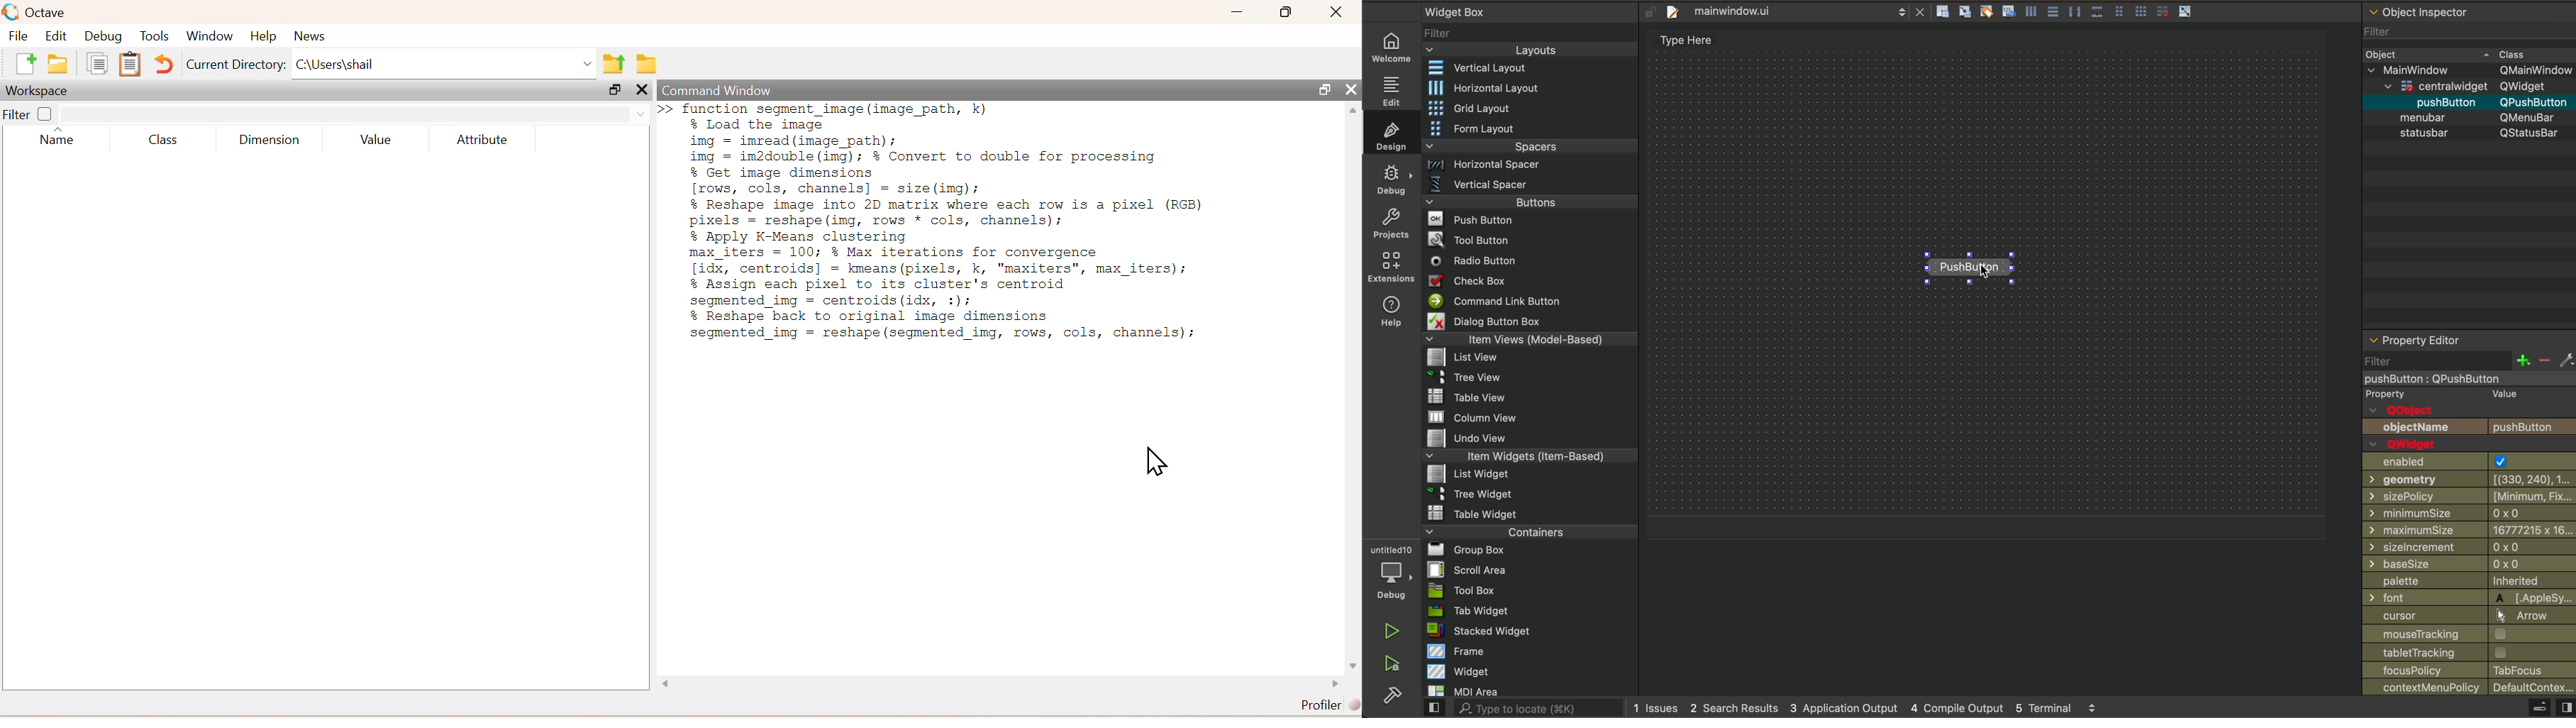 Image resolution: width=2576 pixels, height=728 pixels. I want to click on base size, so click(2469, 563).